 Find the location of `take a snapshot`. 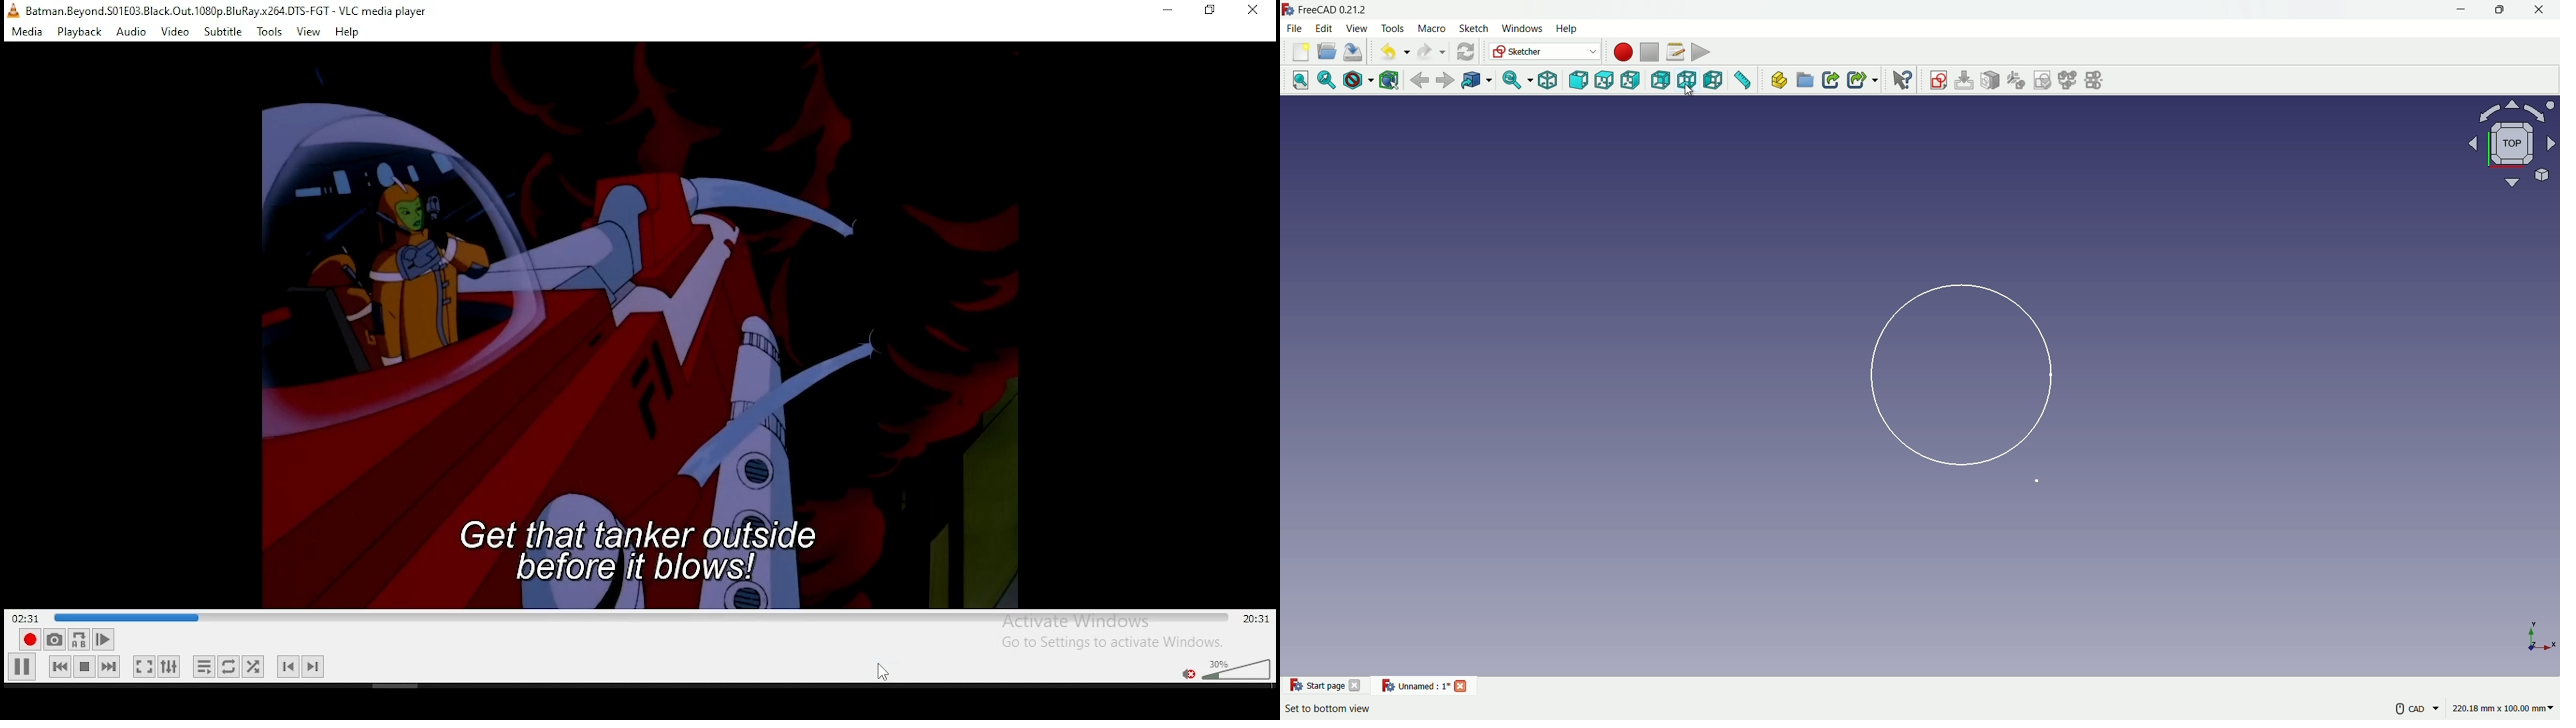

take a snapshot is located at coordinates (54, 639).